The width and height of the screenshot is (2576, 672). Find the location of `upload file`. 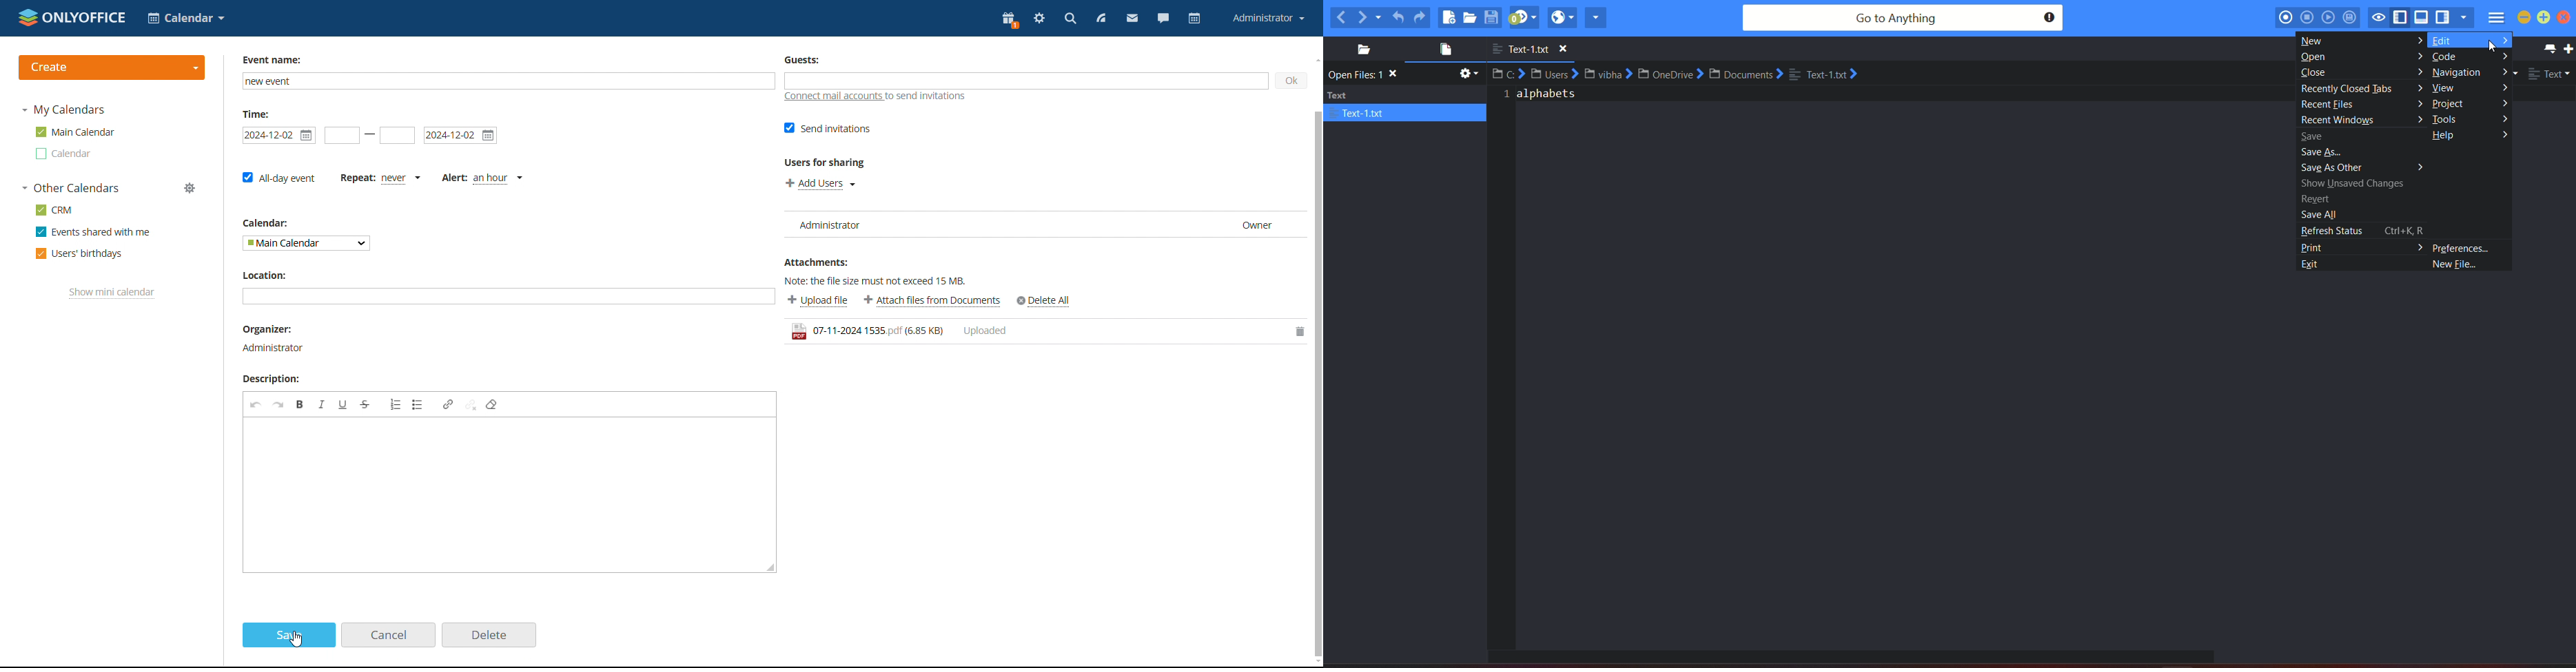

upload file is located at coordinates (817, 300).